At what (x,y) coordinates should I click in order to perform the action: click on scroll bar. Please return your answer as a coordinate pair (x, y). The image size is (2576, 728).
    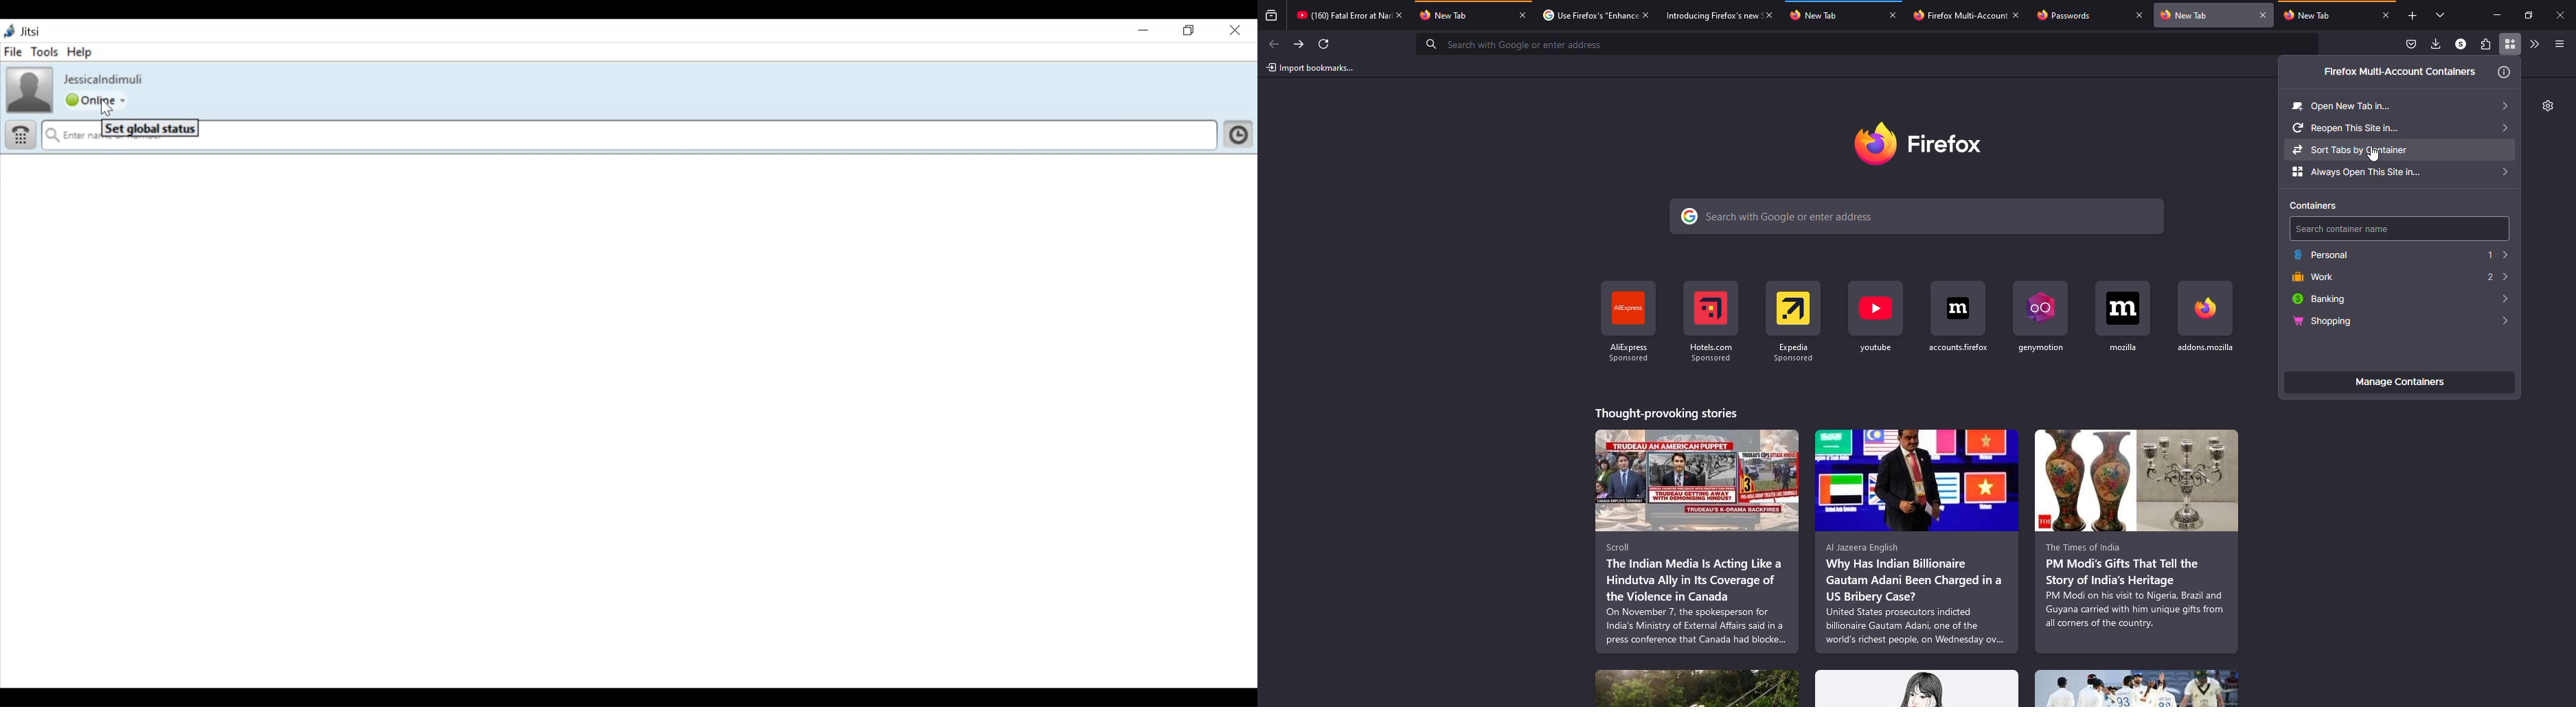
    Looking at the image, I should click on (2571, 177).